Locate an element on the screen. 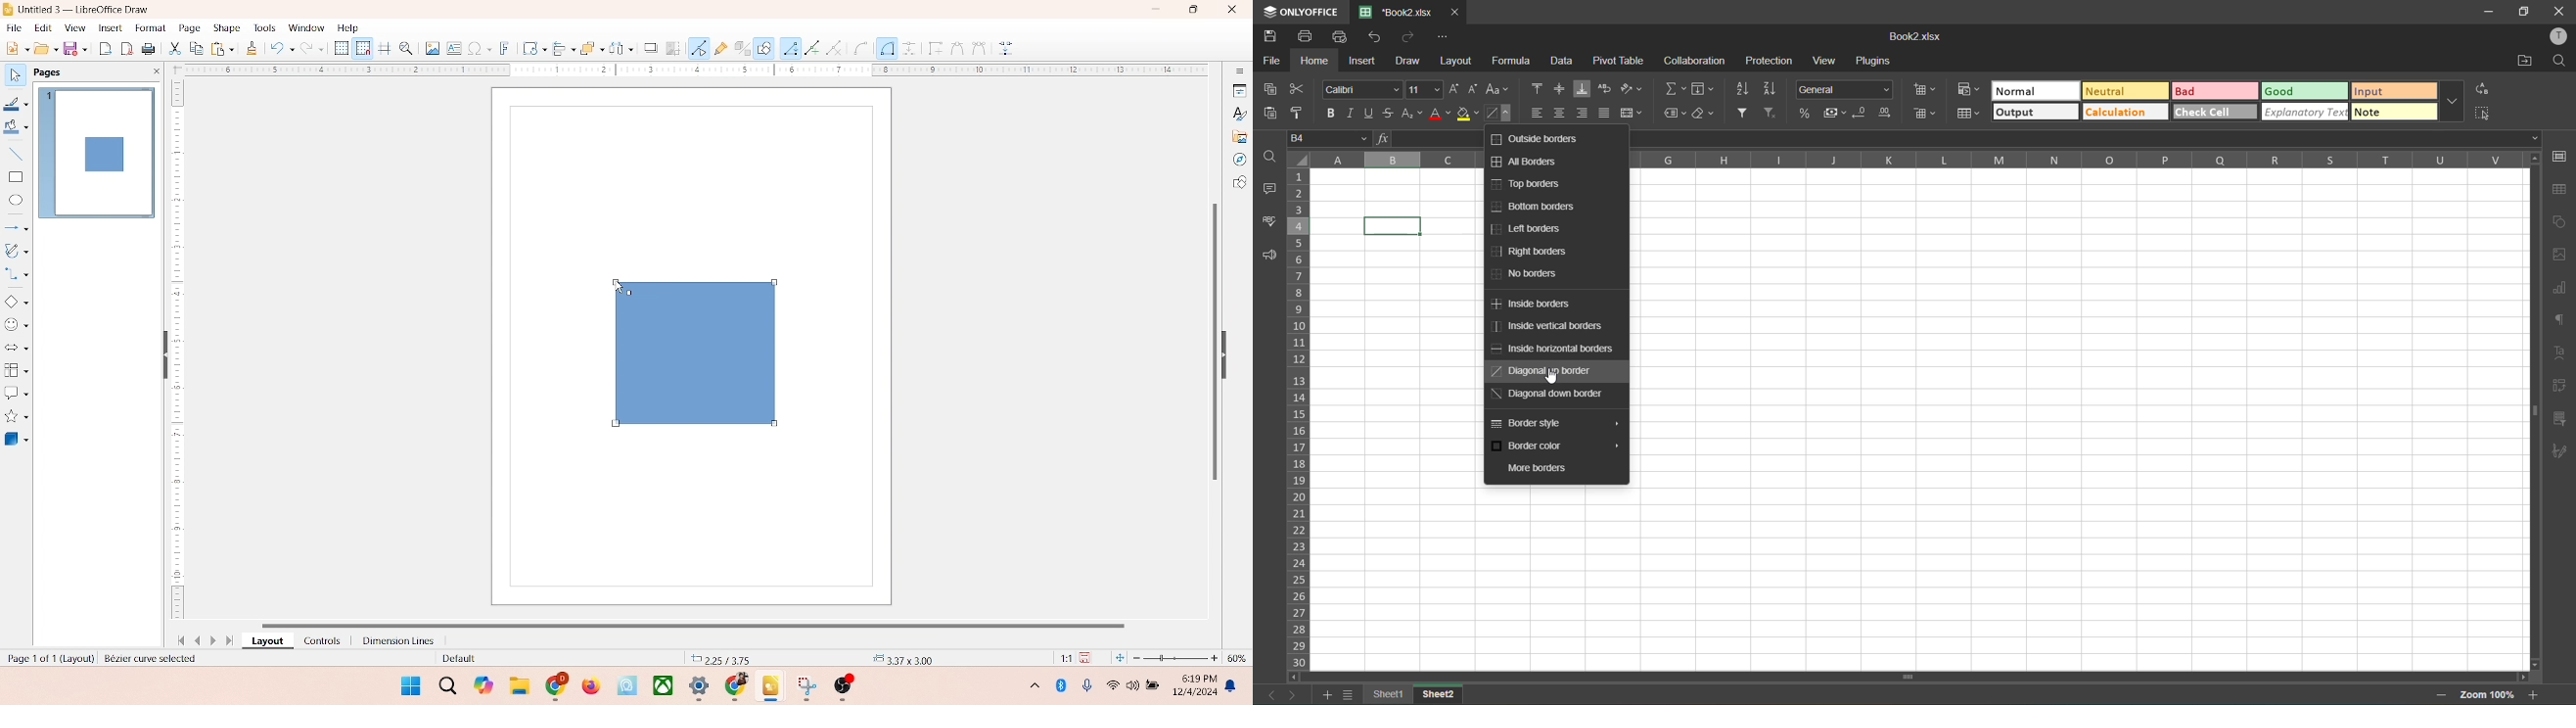 The image size is (2576, 728). B4 is located at coordinates (1331, 137).